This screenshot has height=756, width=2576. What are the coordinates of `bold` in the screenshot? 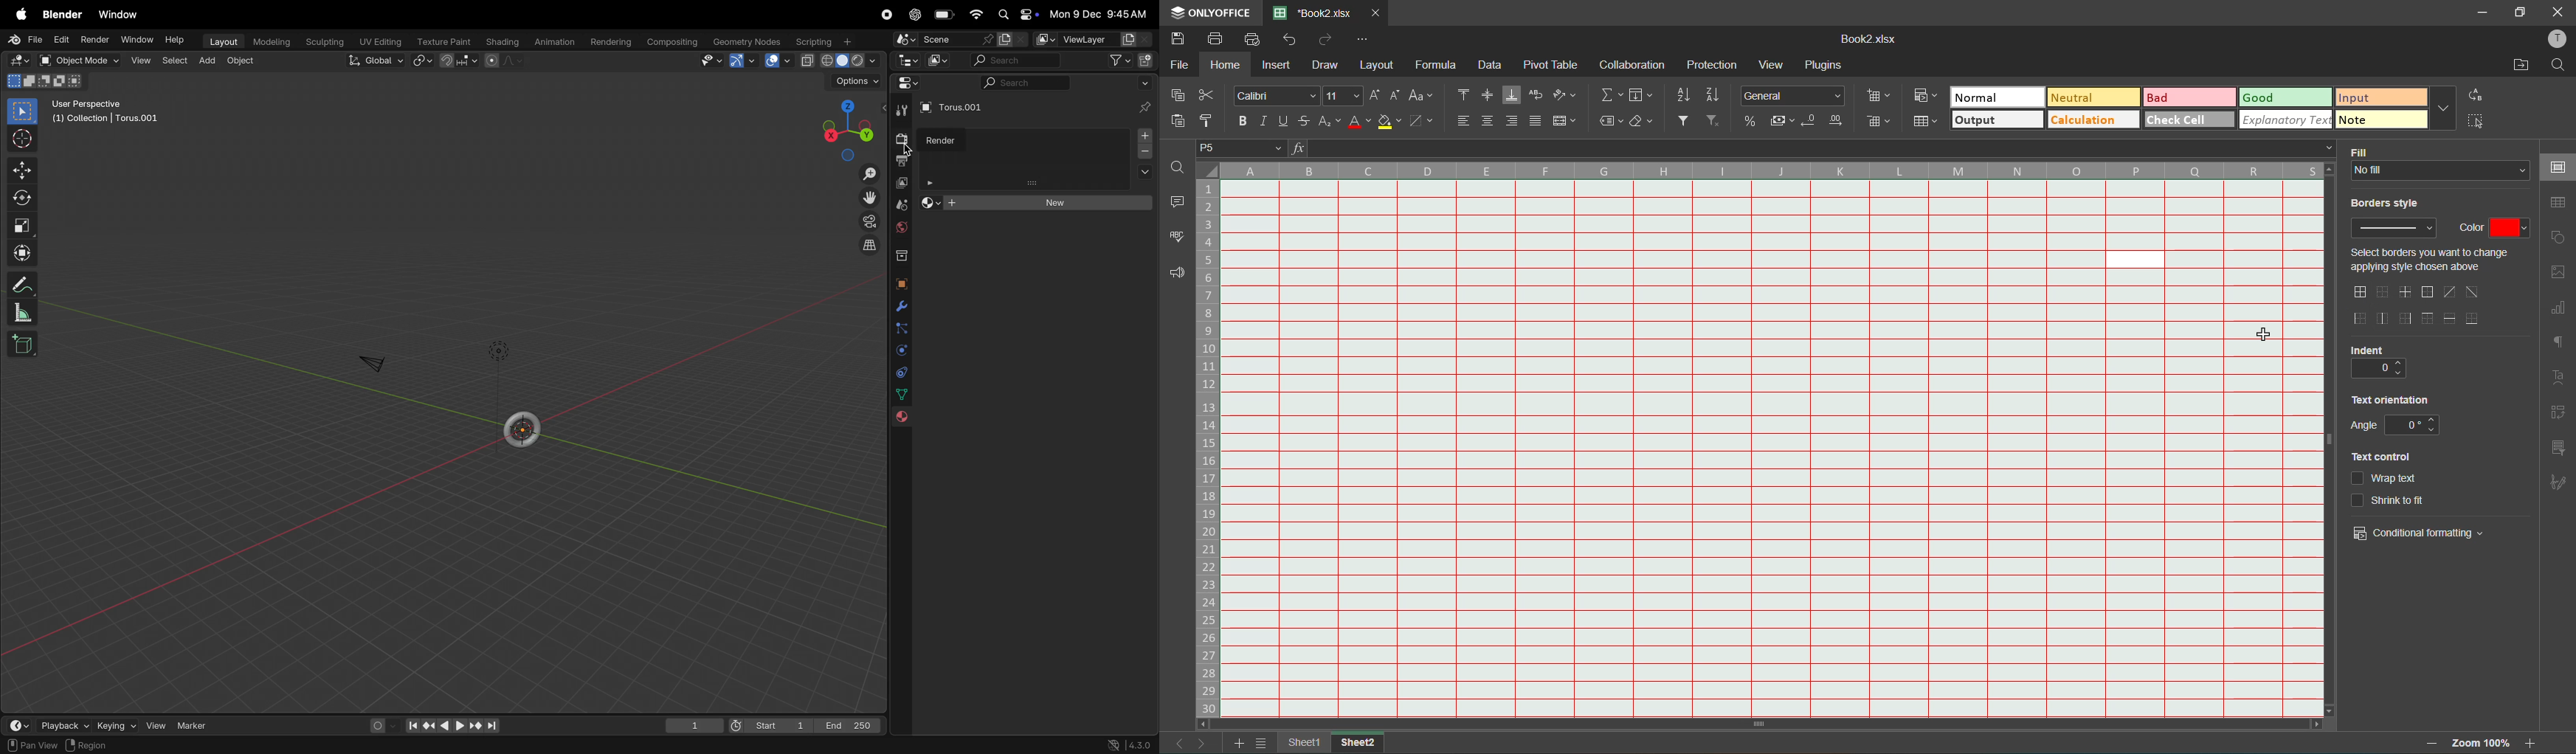 It's located at (1243, 122).